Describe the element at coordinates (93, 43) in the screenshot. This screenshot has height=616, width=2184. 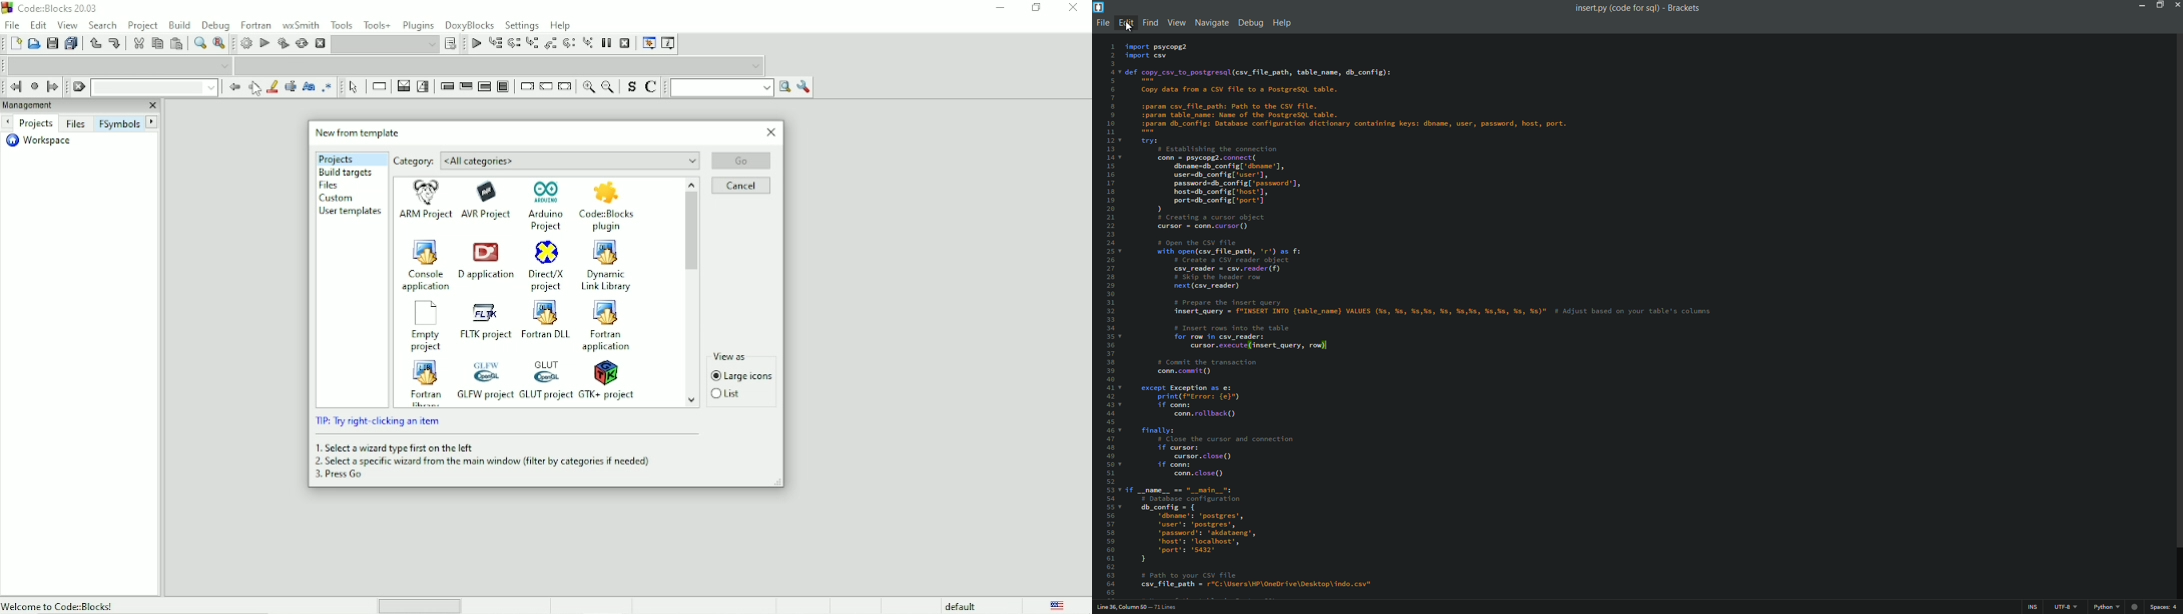
I see `Undo` at that location.